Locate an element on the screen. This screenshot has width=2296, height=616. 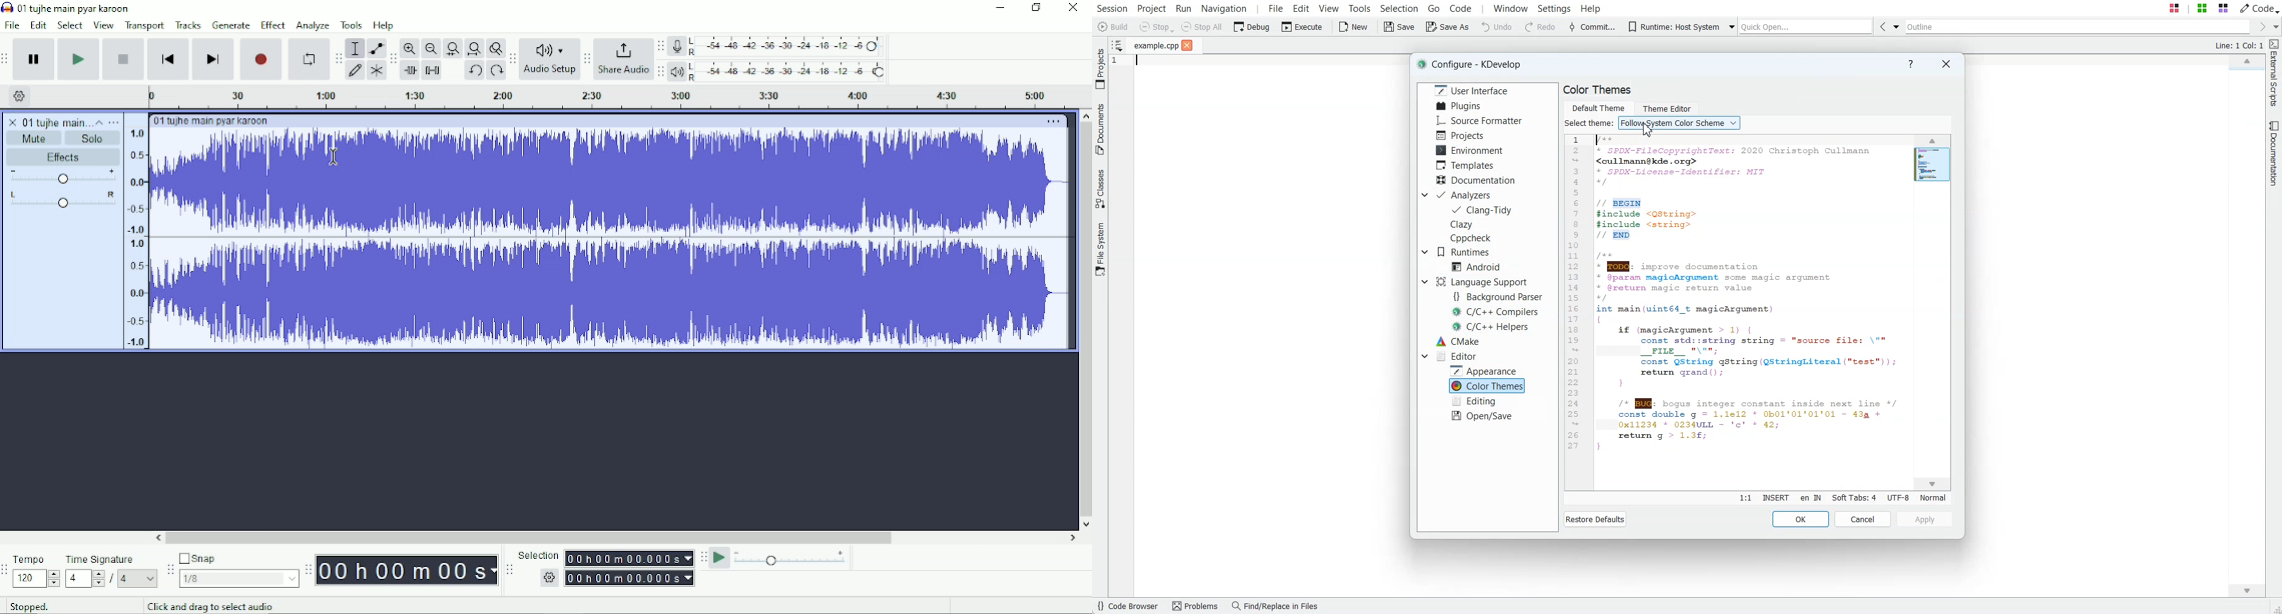
close is located at coordinates (1188, 46).